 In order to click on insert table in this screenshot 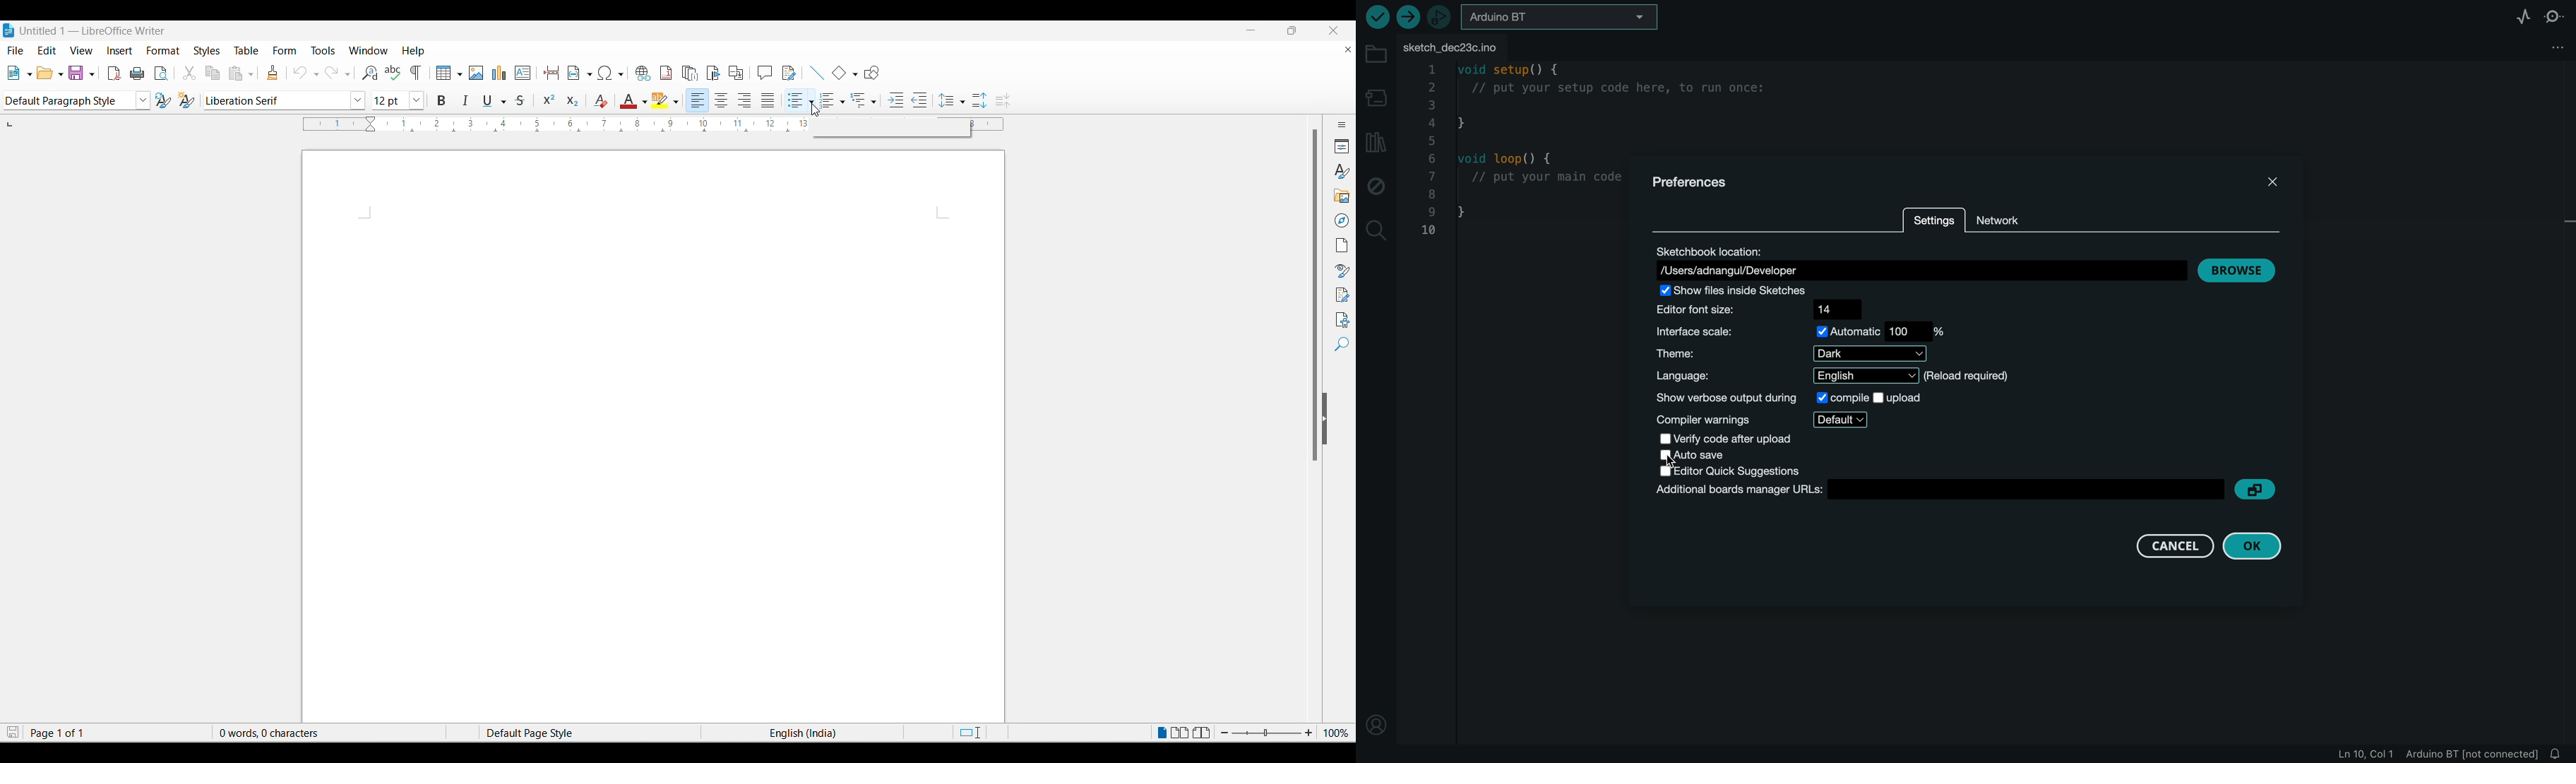, I will do `click(448, 74)`.